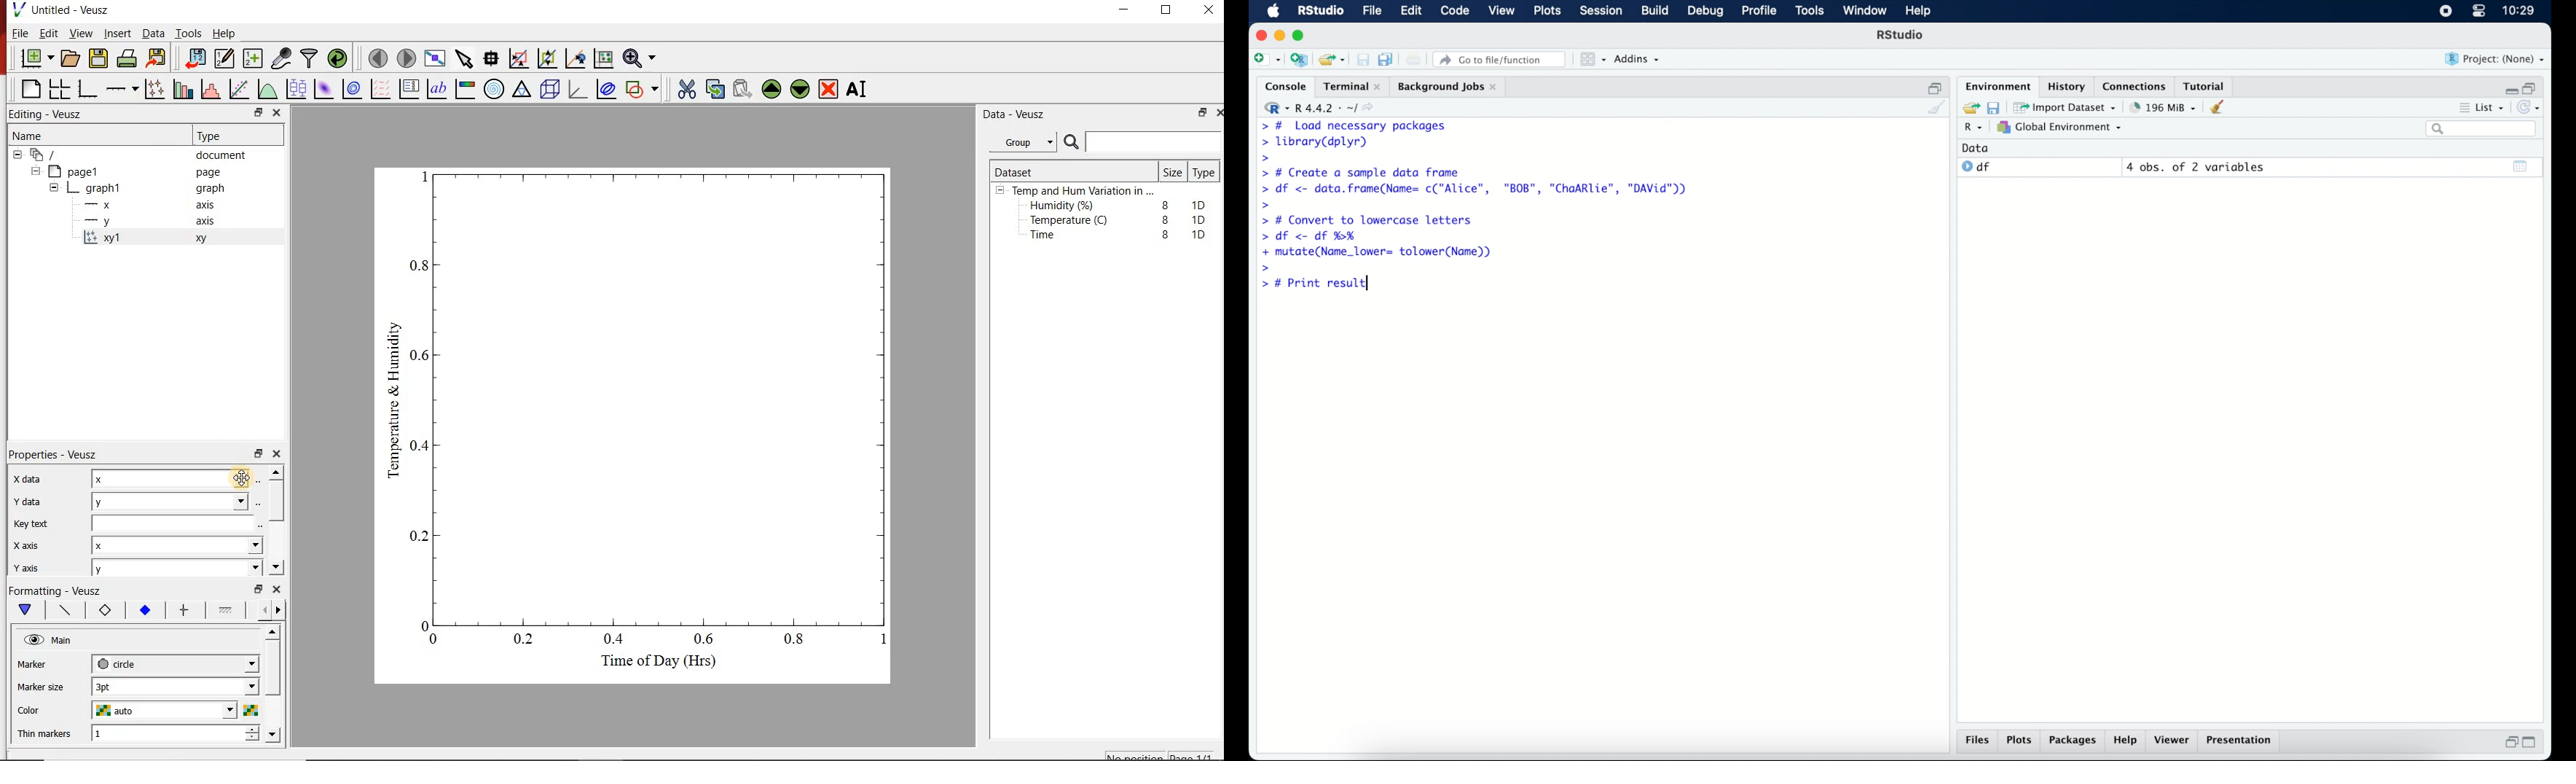  Describe the element at coordinates (121, 546) in the screenshot. I see `x` at that location.